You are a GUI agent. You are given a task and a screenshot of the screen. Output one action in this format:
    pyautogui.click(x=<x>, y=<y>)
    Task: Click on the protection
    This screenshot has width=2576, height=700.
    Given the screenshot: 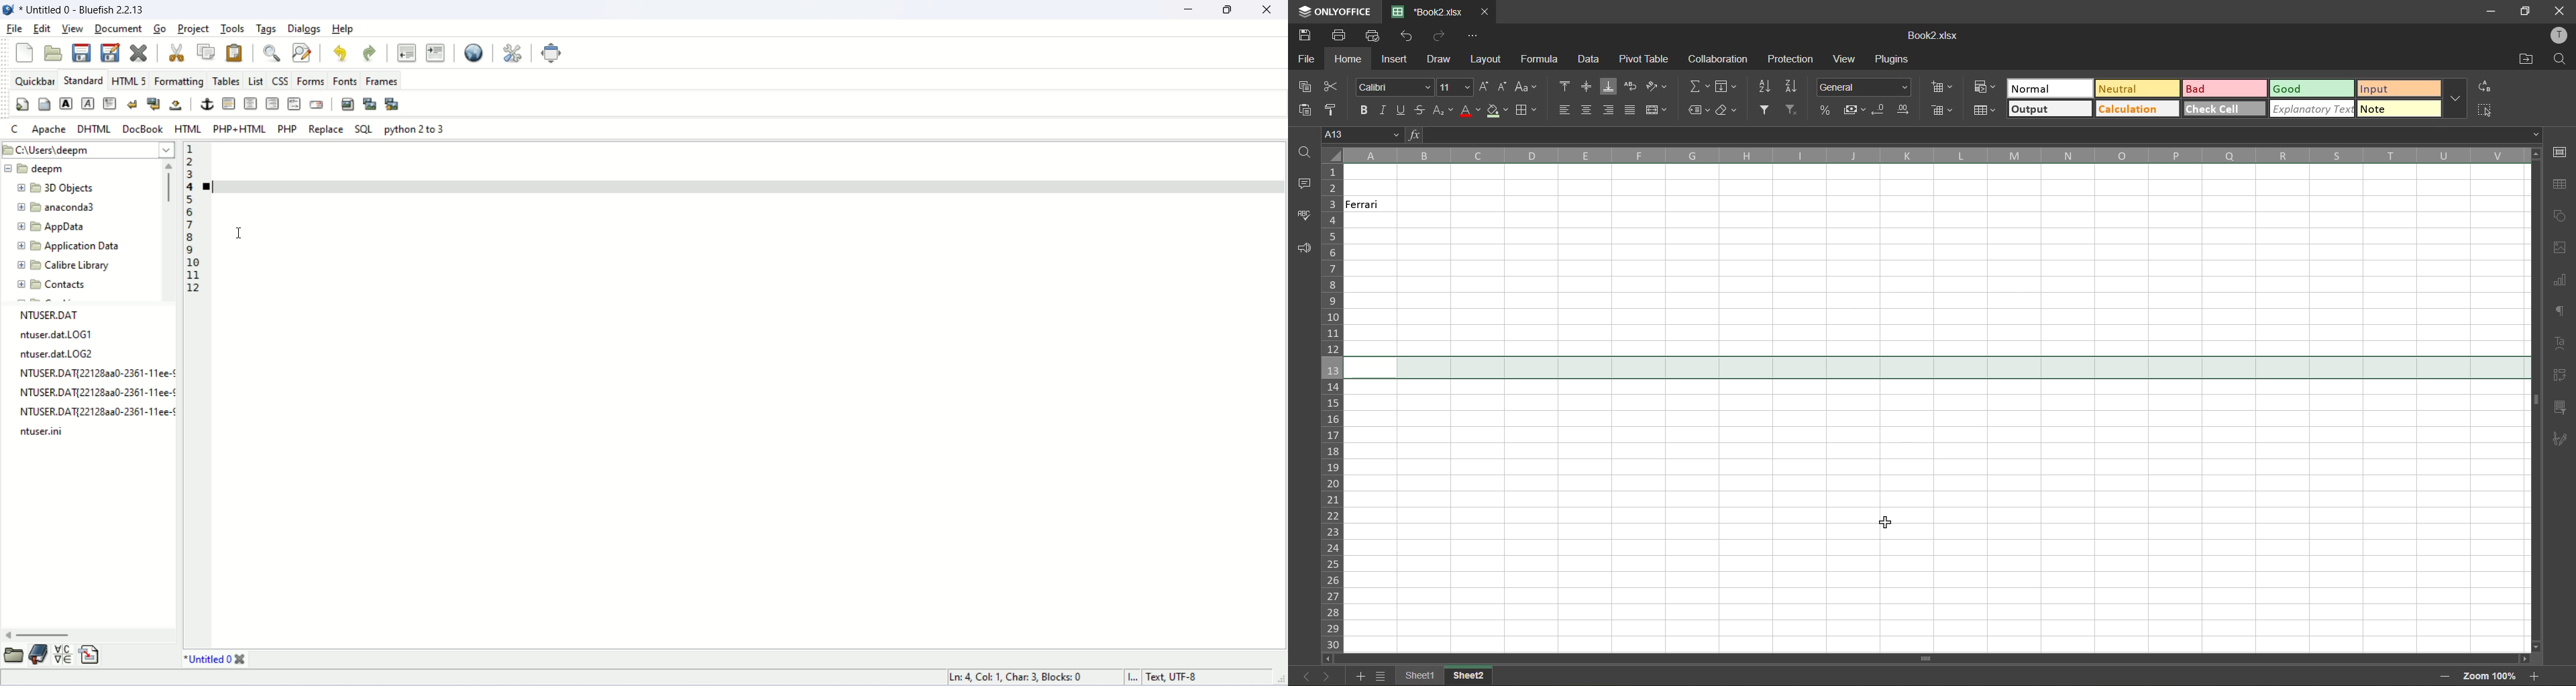 What is the action you would take?
    pyautogui.click(x=1793, y=60)
    